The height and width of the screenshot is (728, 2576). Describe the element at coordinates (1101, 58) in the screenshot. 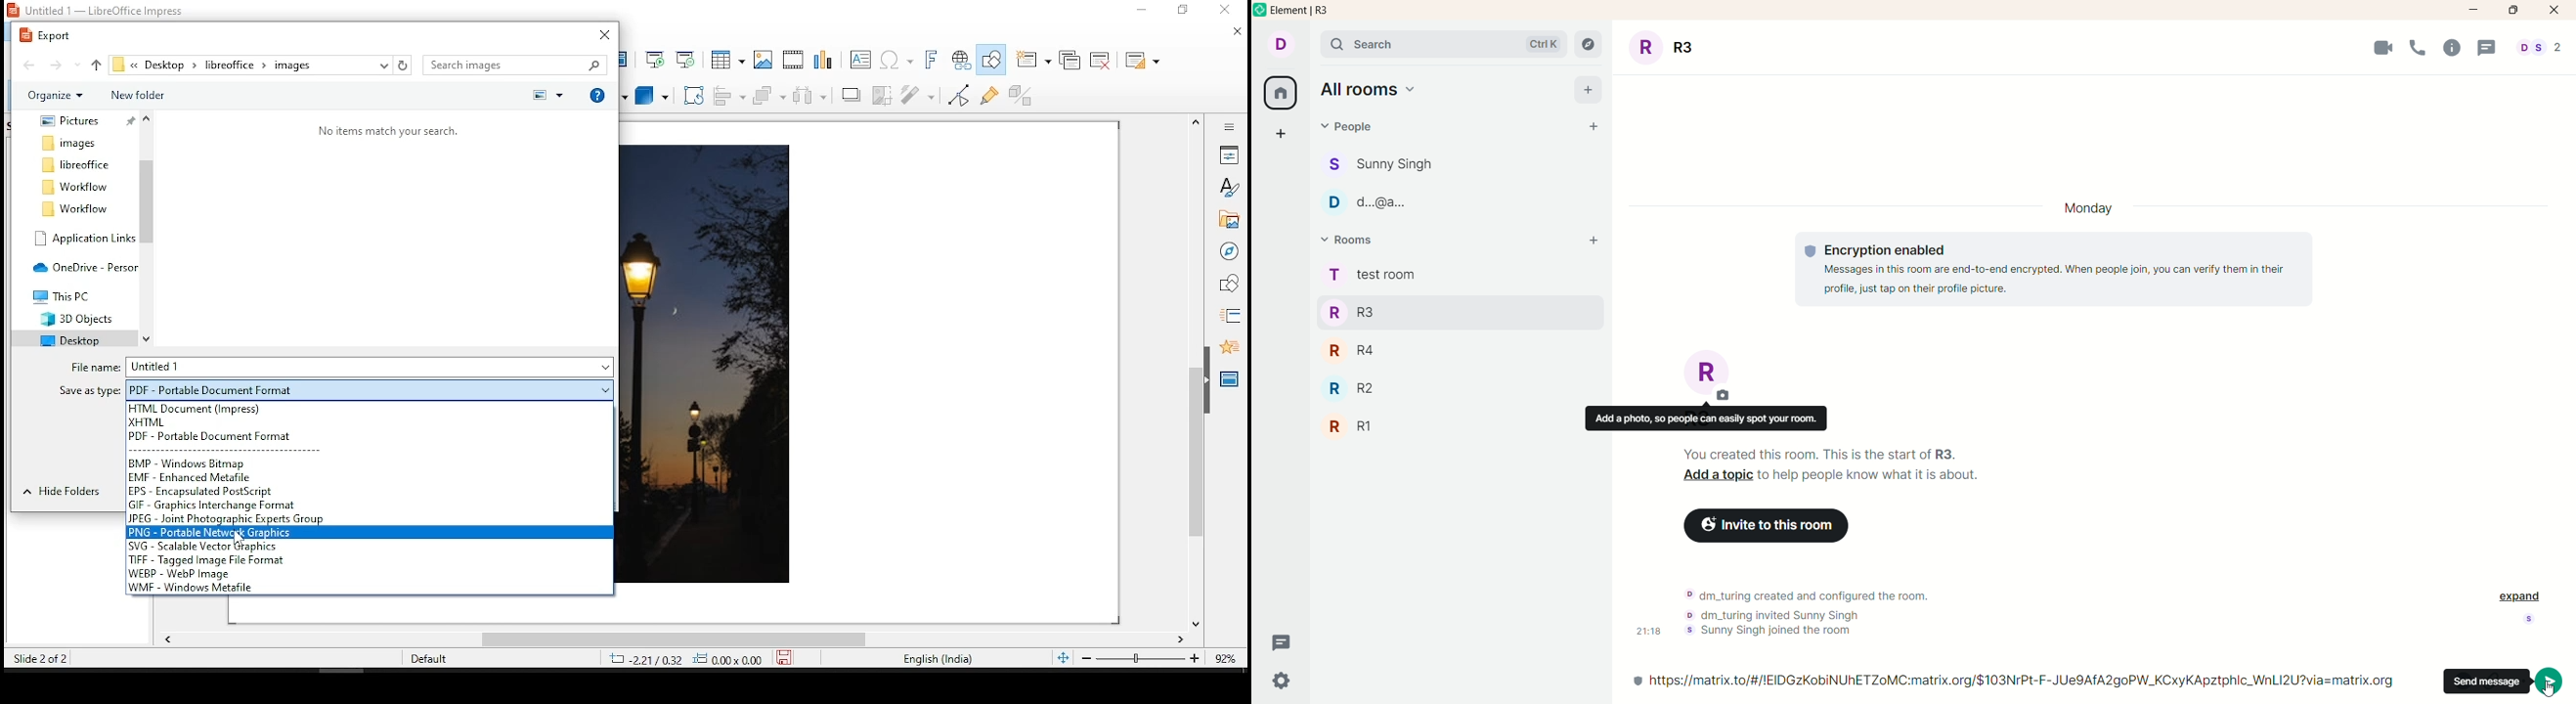

I see `delete slide` at that location.